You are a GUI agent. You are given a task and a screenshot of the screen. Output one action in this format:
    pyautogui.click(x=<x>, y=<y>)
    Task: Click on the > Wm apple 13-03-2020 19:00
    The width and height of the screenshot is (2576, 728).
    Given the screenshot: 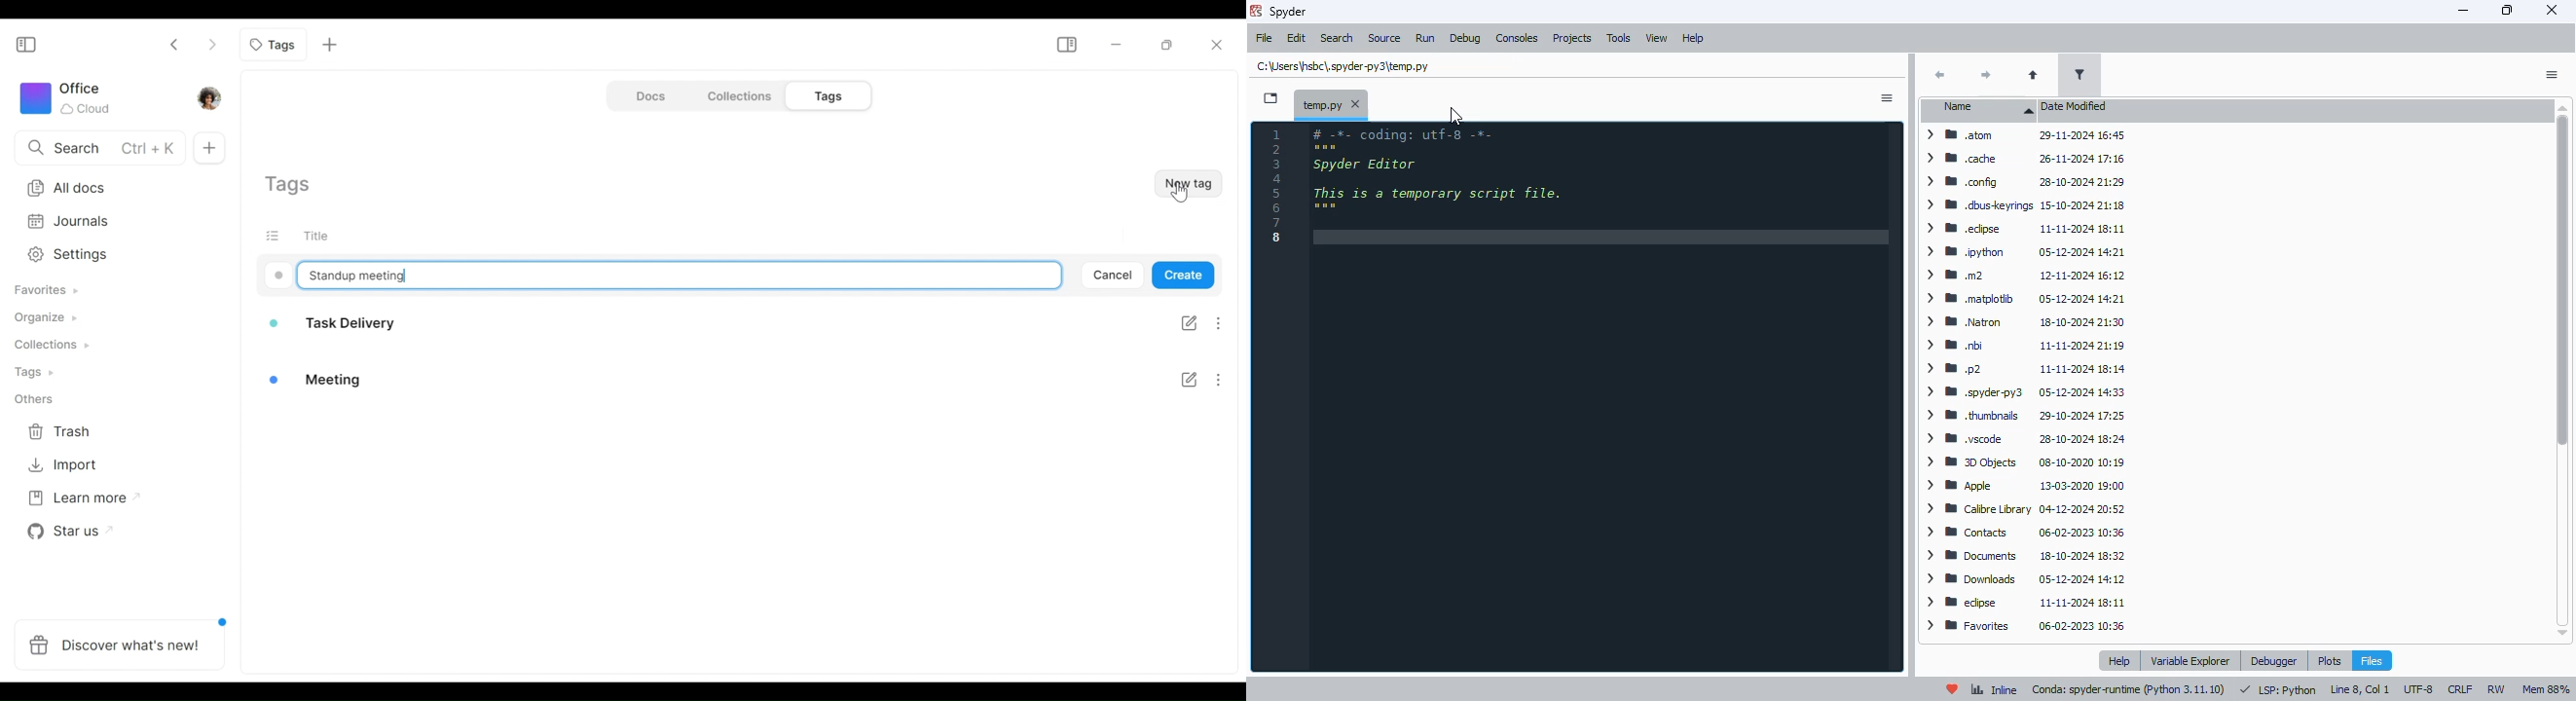 What is the action you would take?
    pyautogui.click(x=2027, y=487)
    